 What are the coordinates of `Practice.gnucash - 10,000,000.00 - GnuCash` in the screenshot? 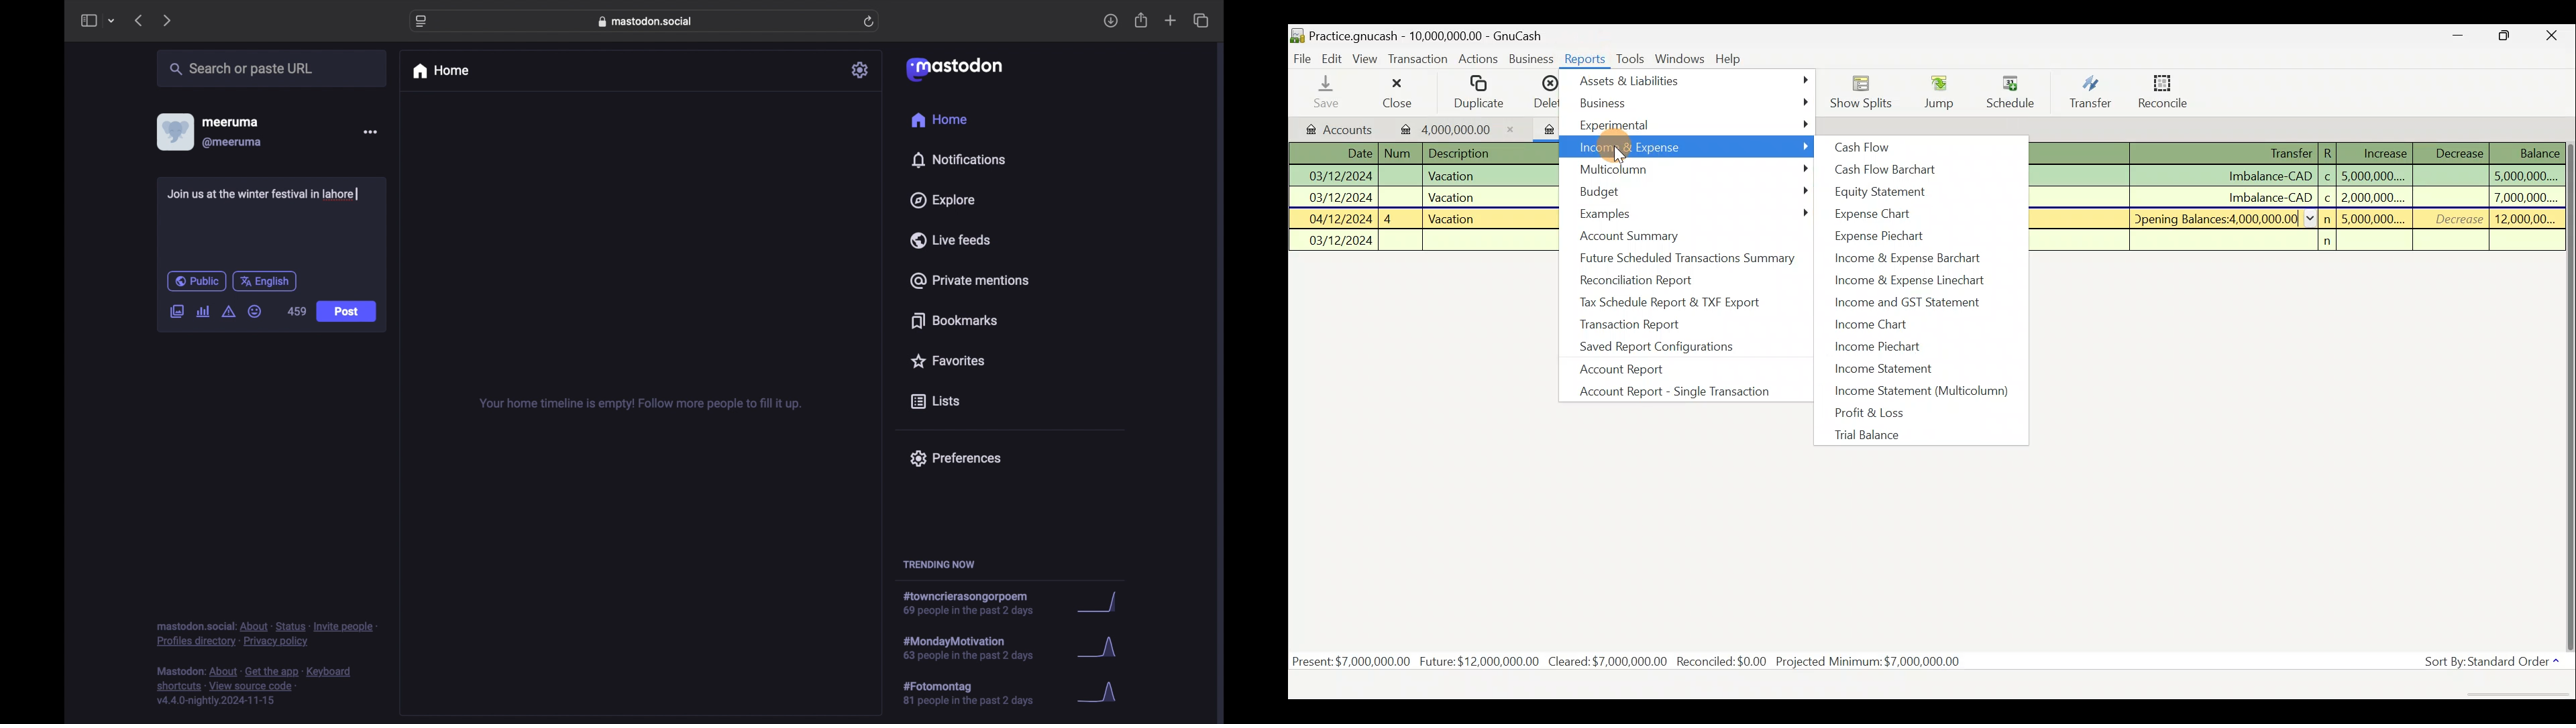 It's located at (1418, 35).